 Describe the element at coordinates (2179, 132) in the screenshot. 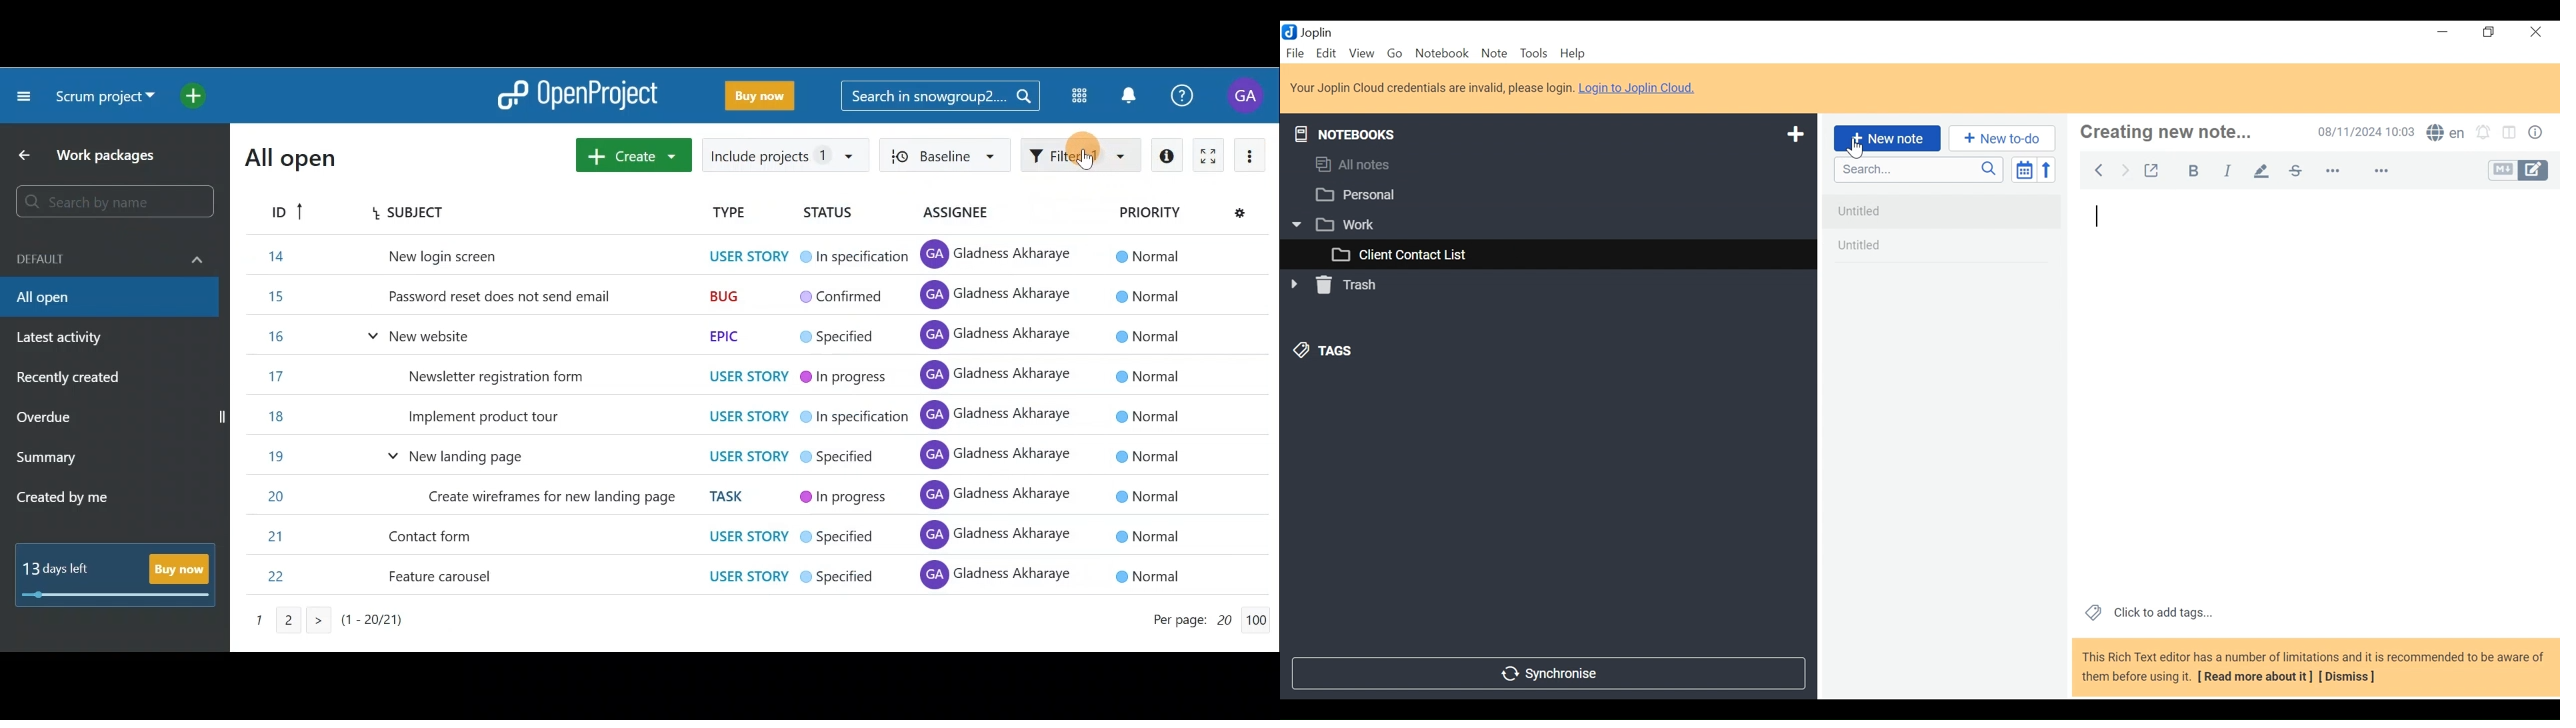

I see `Creating new note` at that location.